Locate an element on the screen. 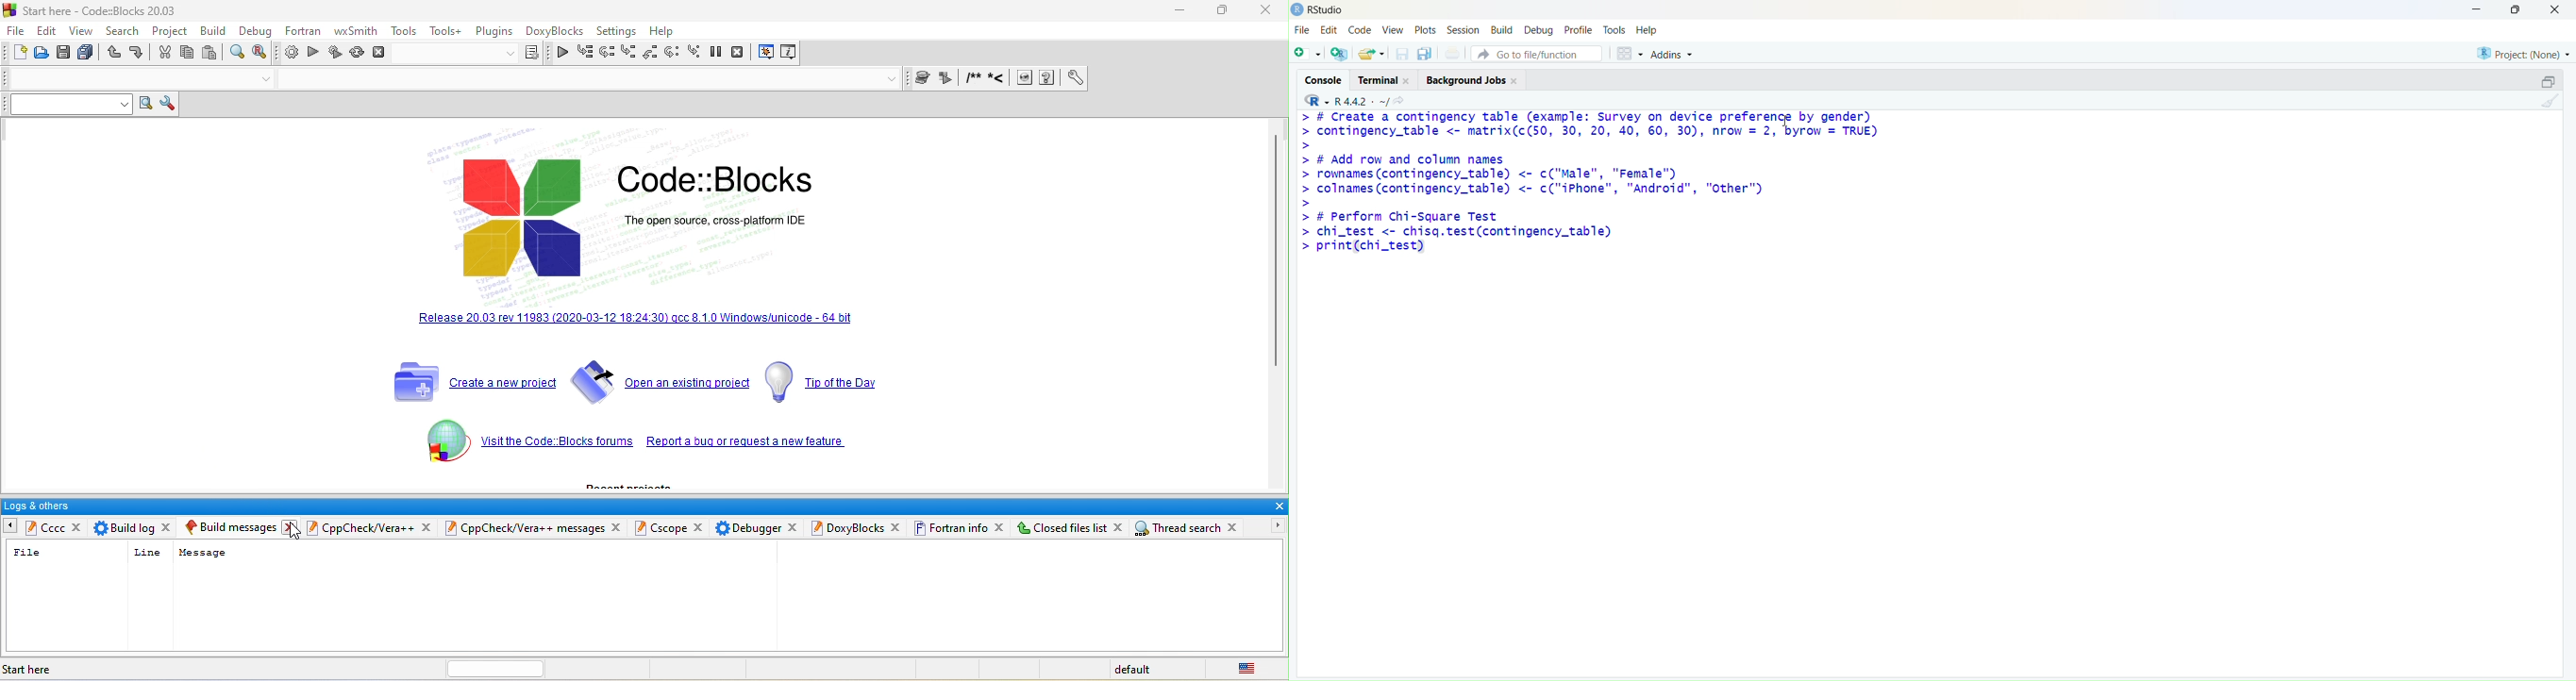 The image size is (2576, 700). project is located at coordinates (174, 33).